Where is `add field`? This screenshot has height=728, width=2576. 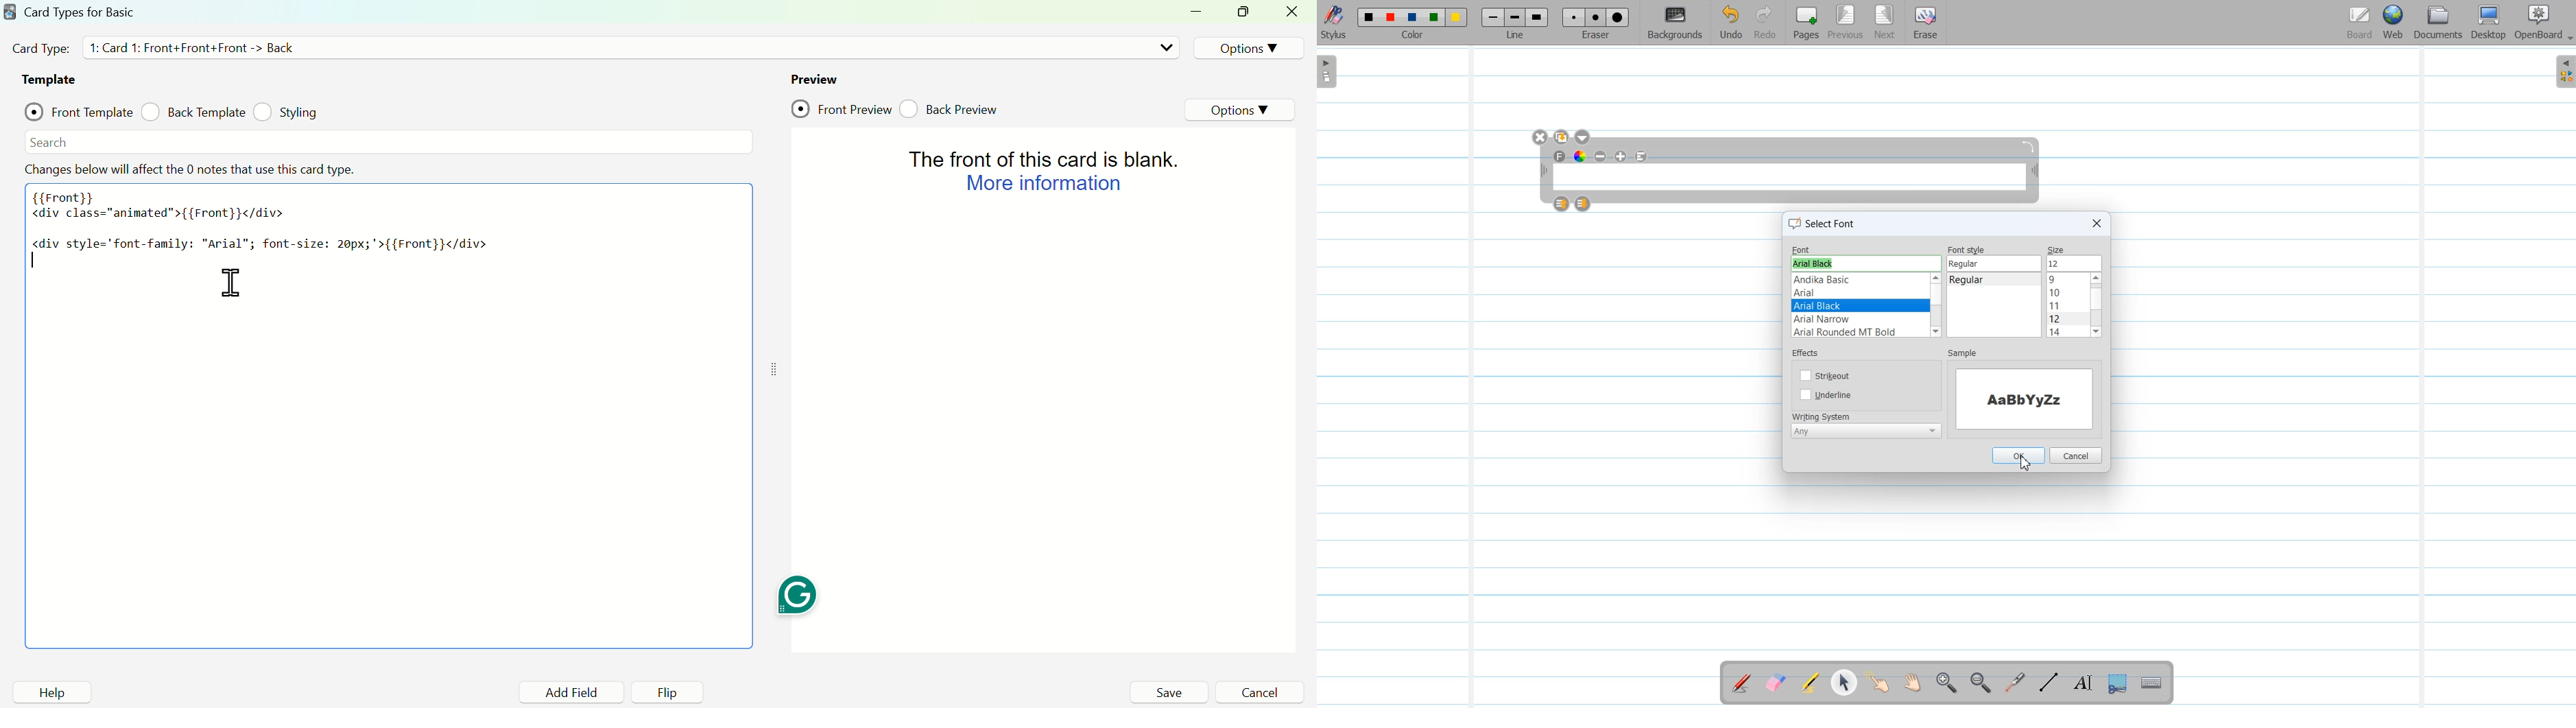
add field is located at coordinates (569, 693).